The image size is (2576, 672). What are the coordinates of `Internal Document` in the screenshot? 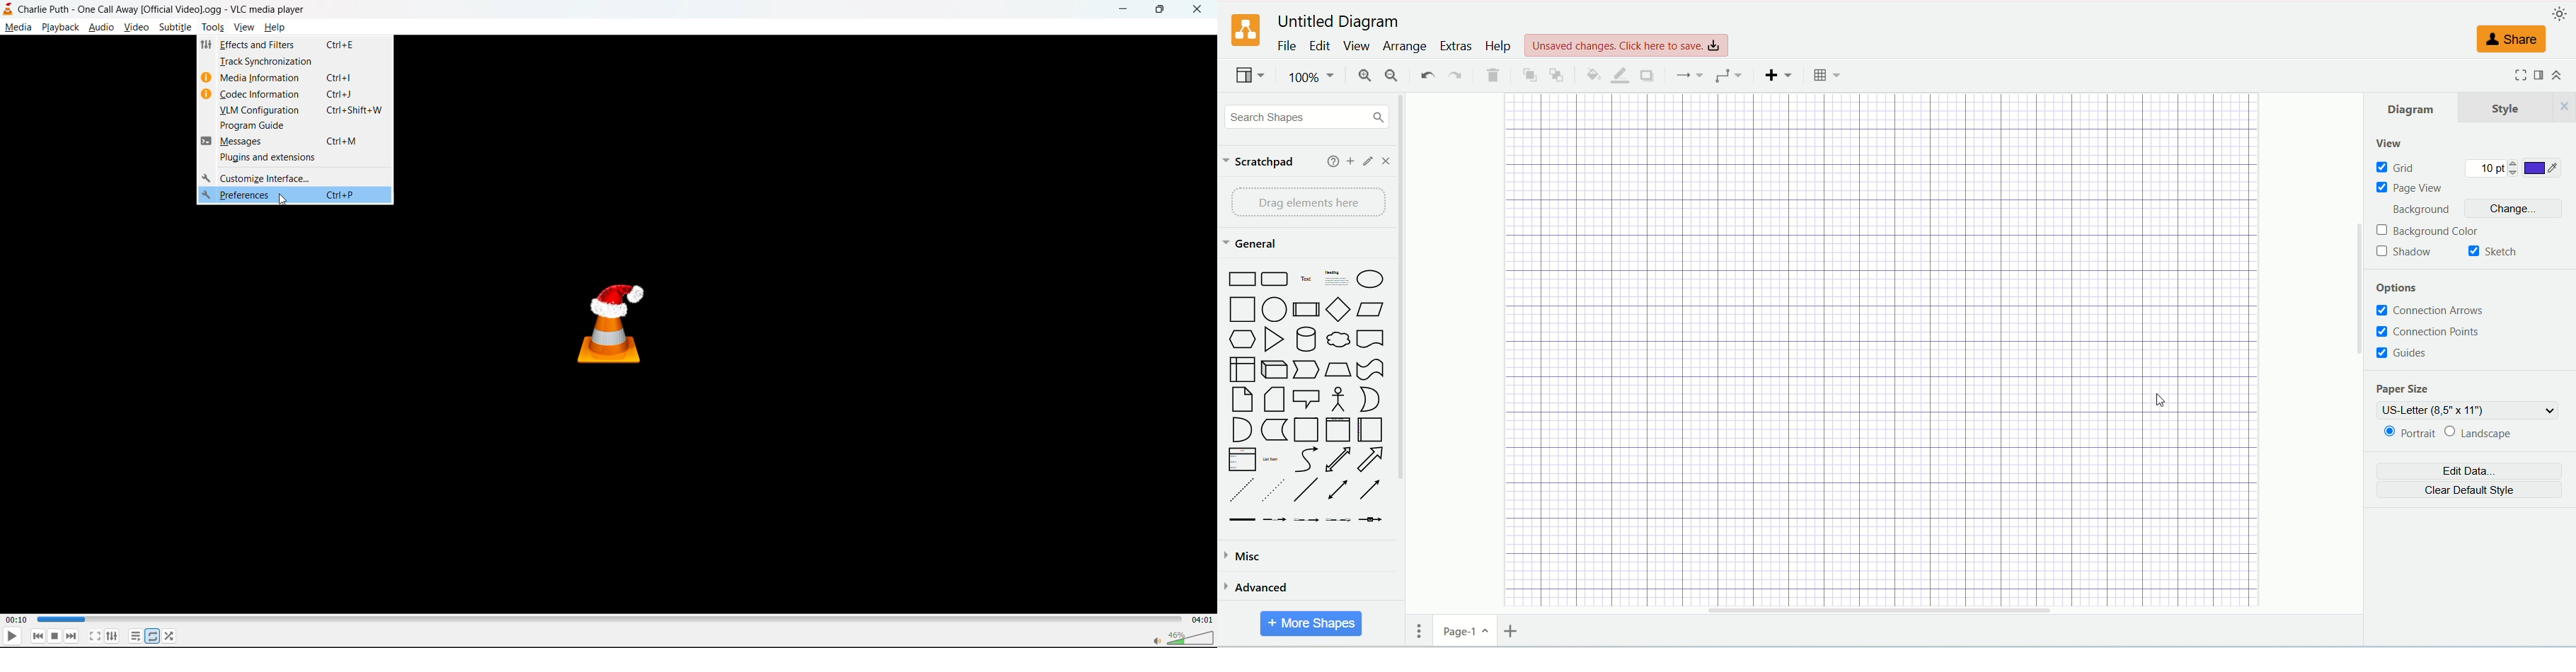 It's located at (1242, 370).